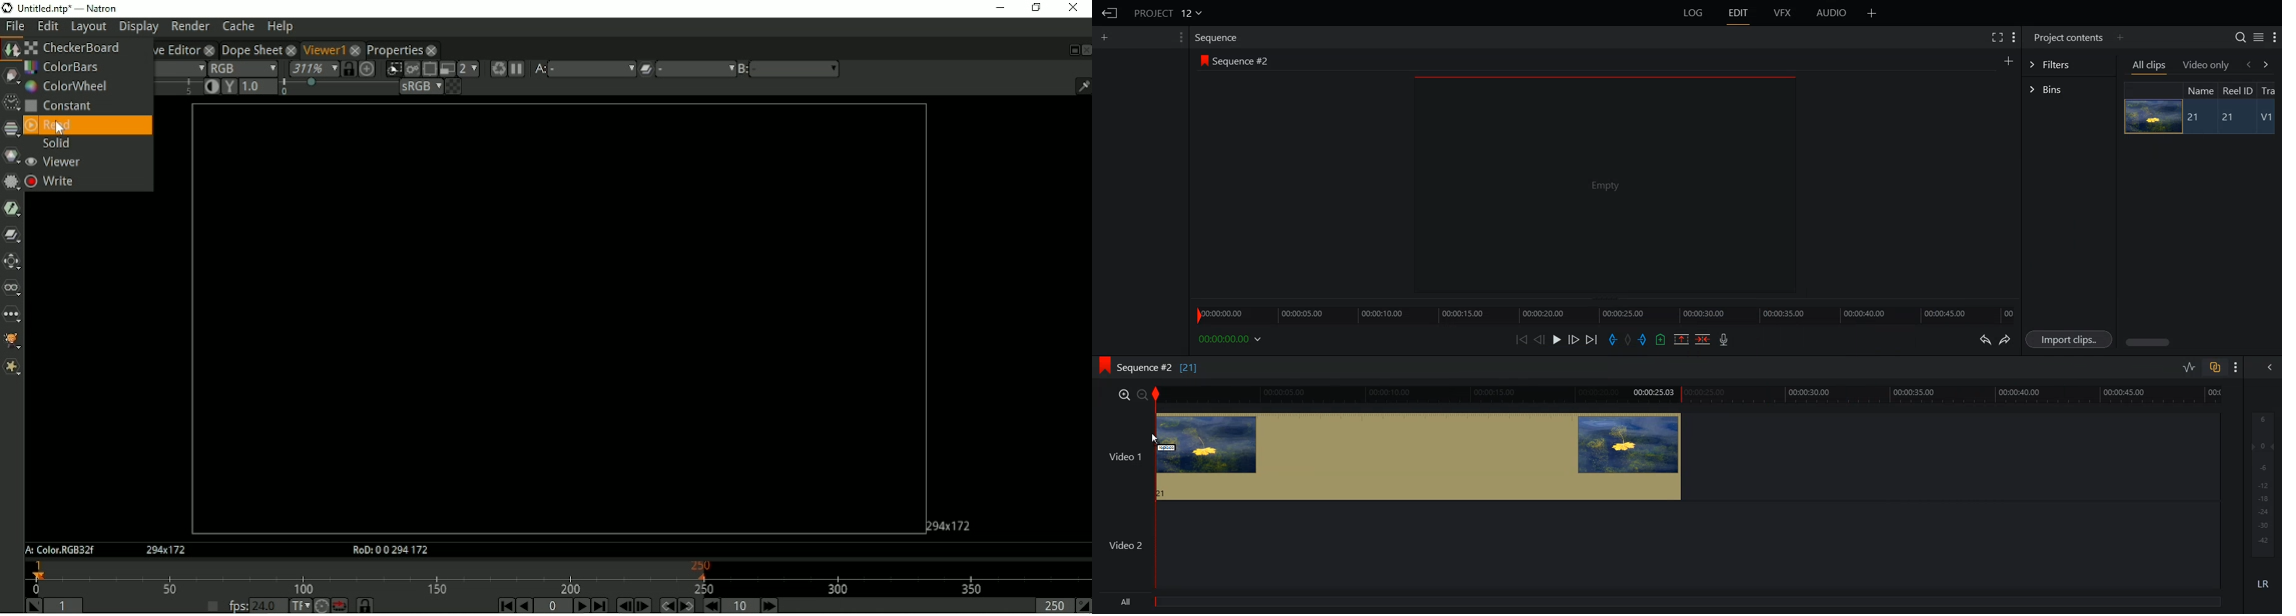 This screenshot has width=2296, height=616. What do you see at coordinates (2259, 37) in the screenshot?
I see `Toggle between list and tile view` at bounding box center [2259, 37].